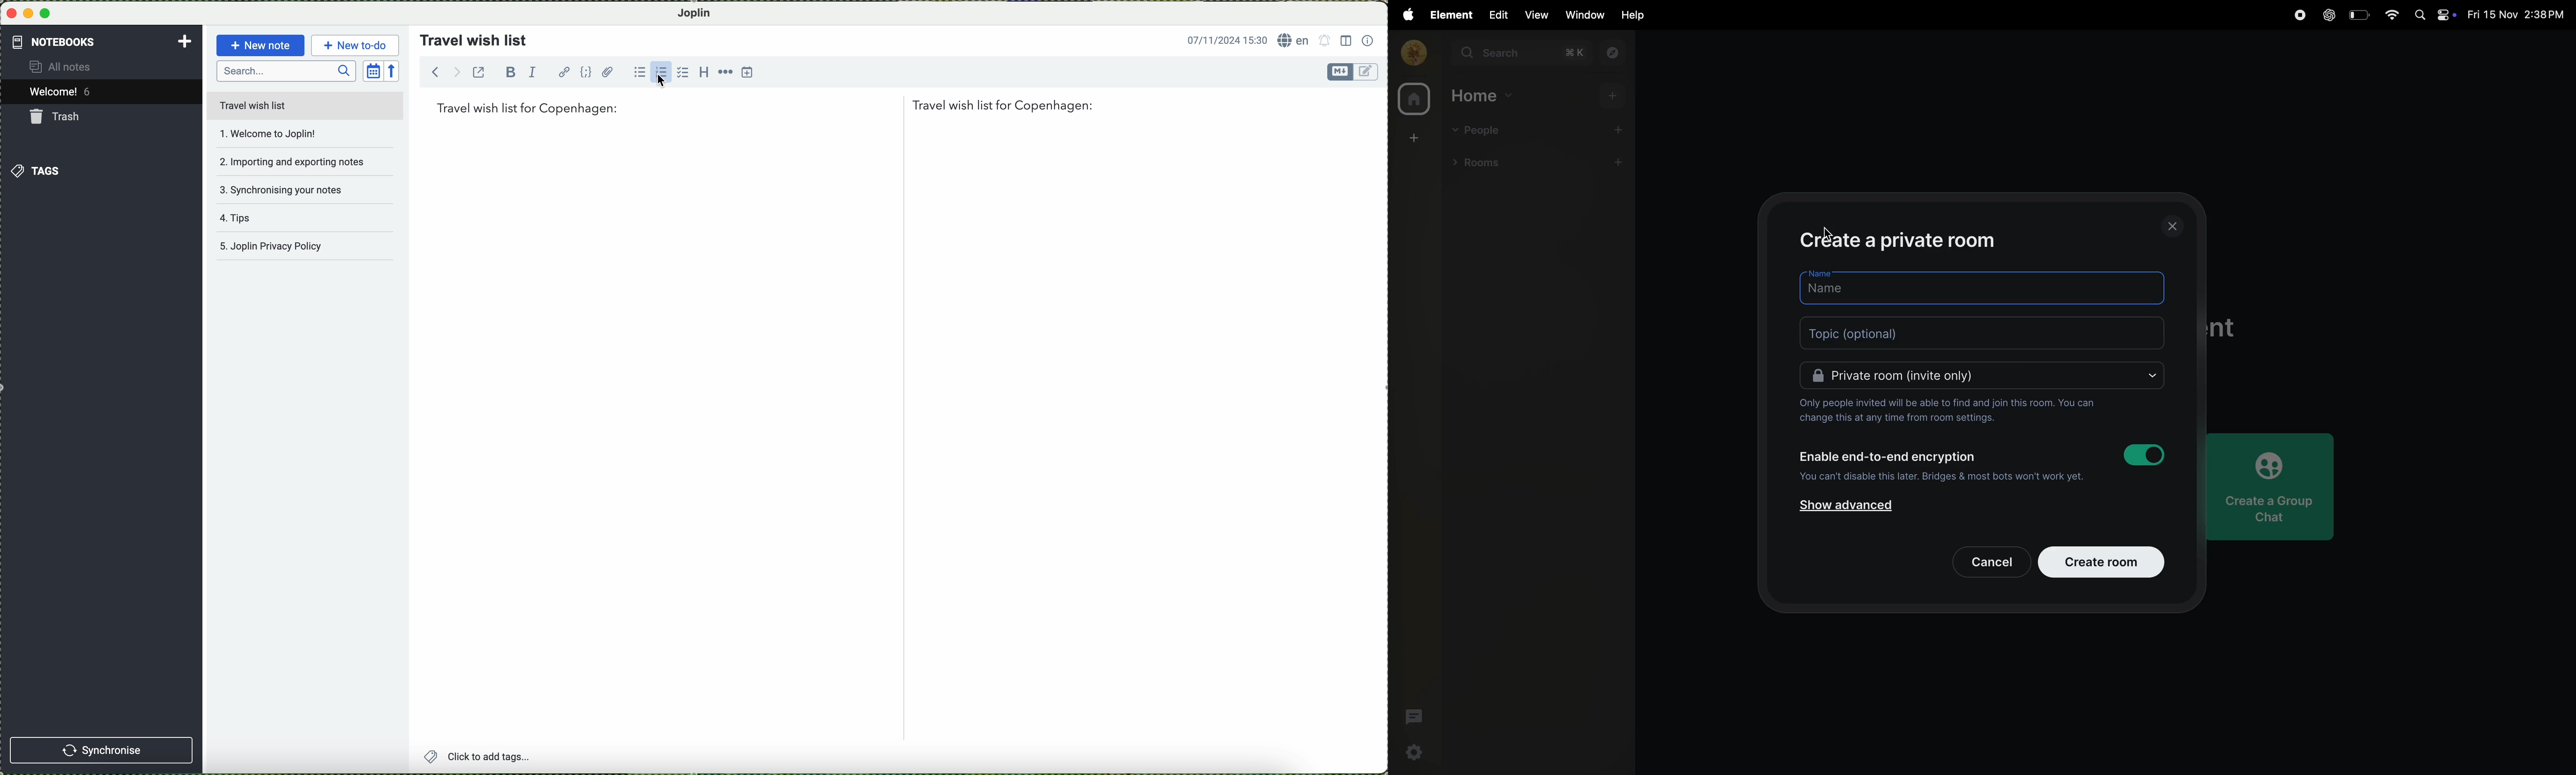 The height and width of the screenshot is (784, 2576). I want to click on notebooks tab, so click(102, 42).